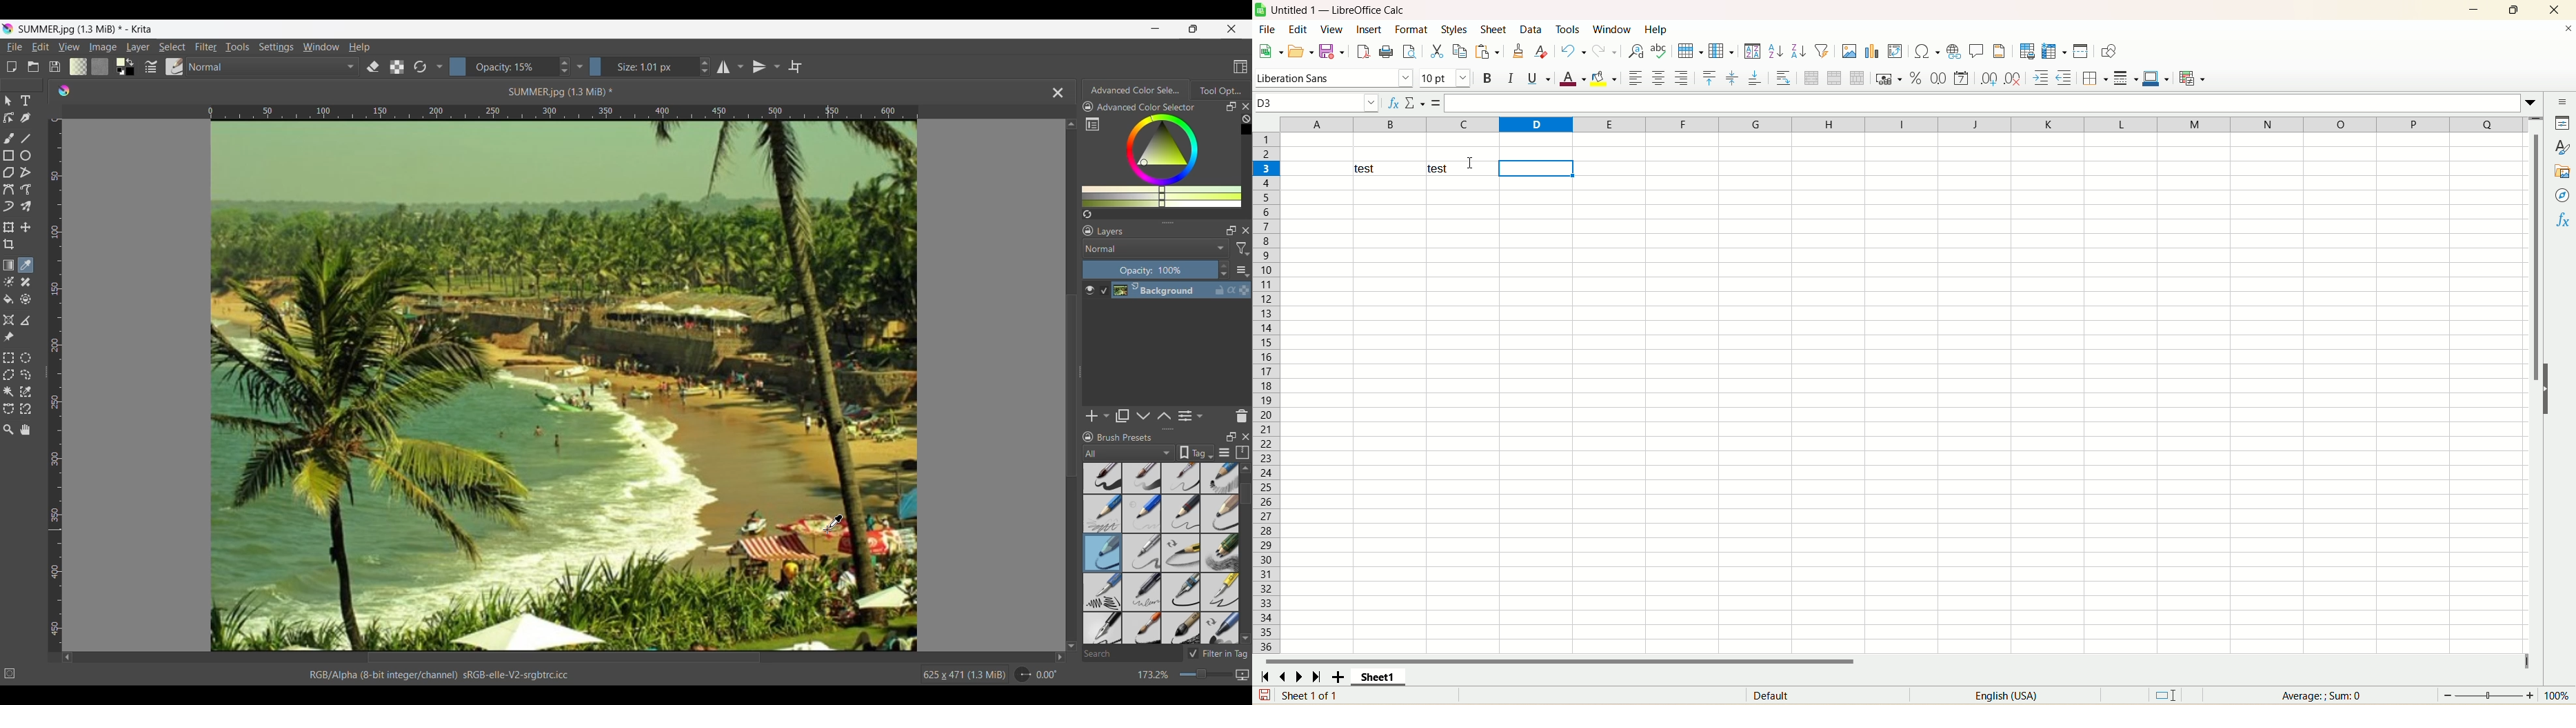  What do you see at coordinates (25, 409) in the screenshot?
I see `Magnetic curve selection tool` at bounding box center [25, 409].